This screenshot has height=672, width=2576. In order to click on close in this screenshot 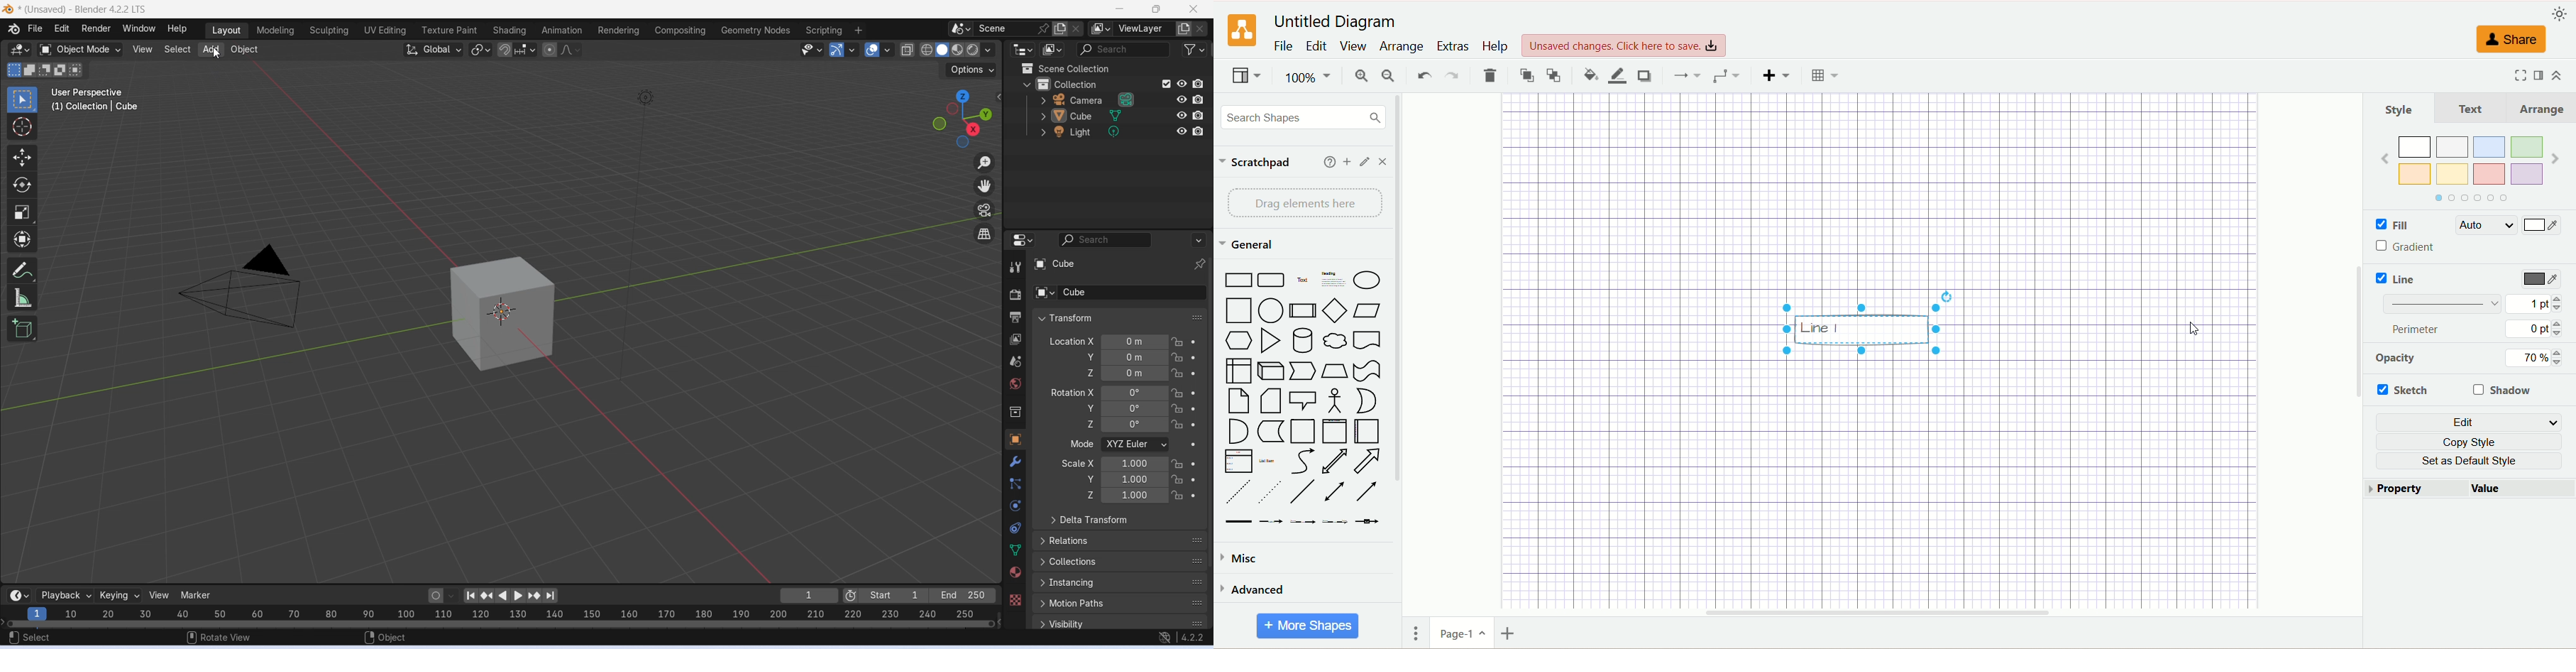, I will do `click(1383, 161)`.